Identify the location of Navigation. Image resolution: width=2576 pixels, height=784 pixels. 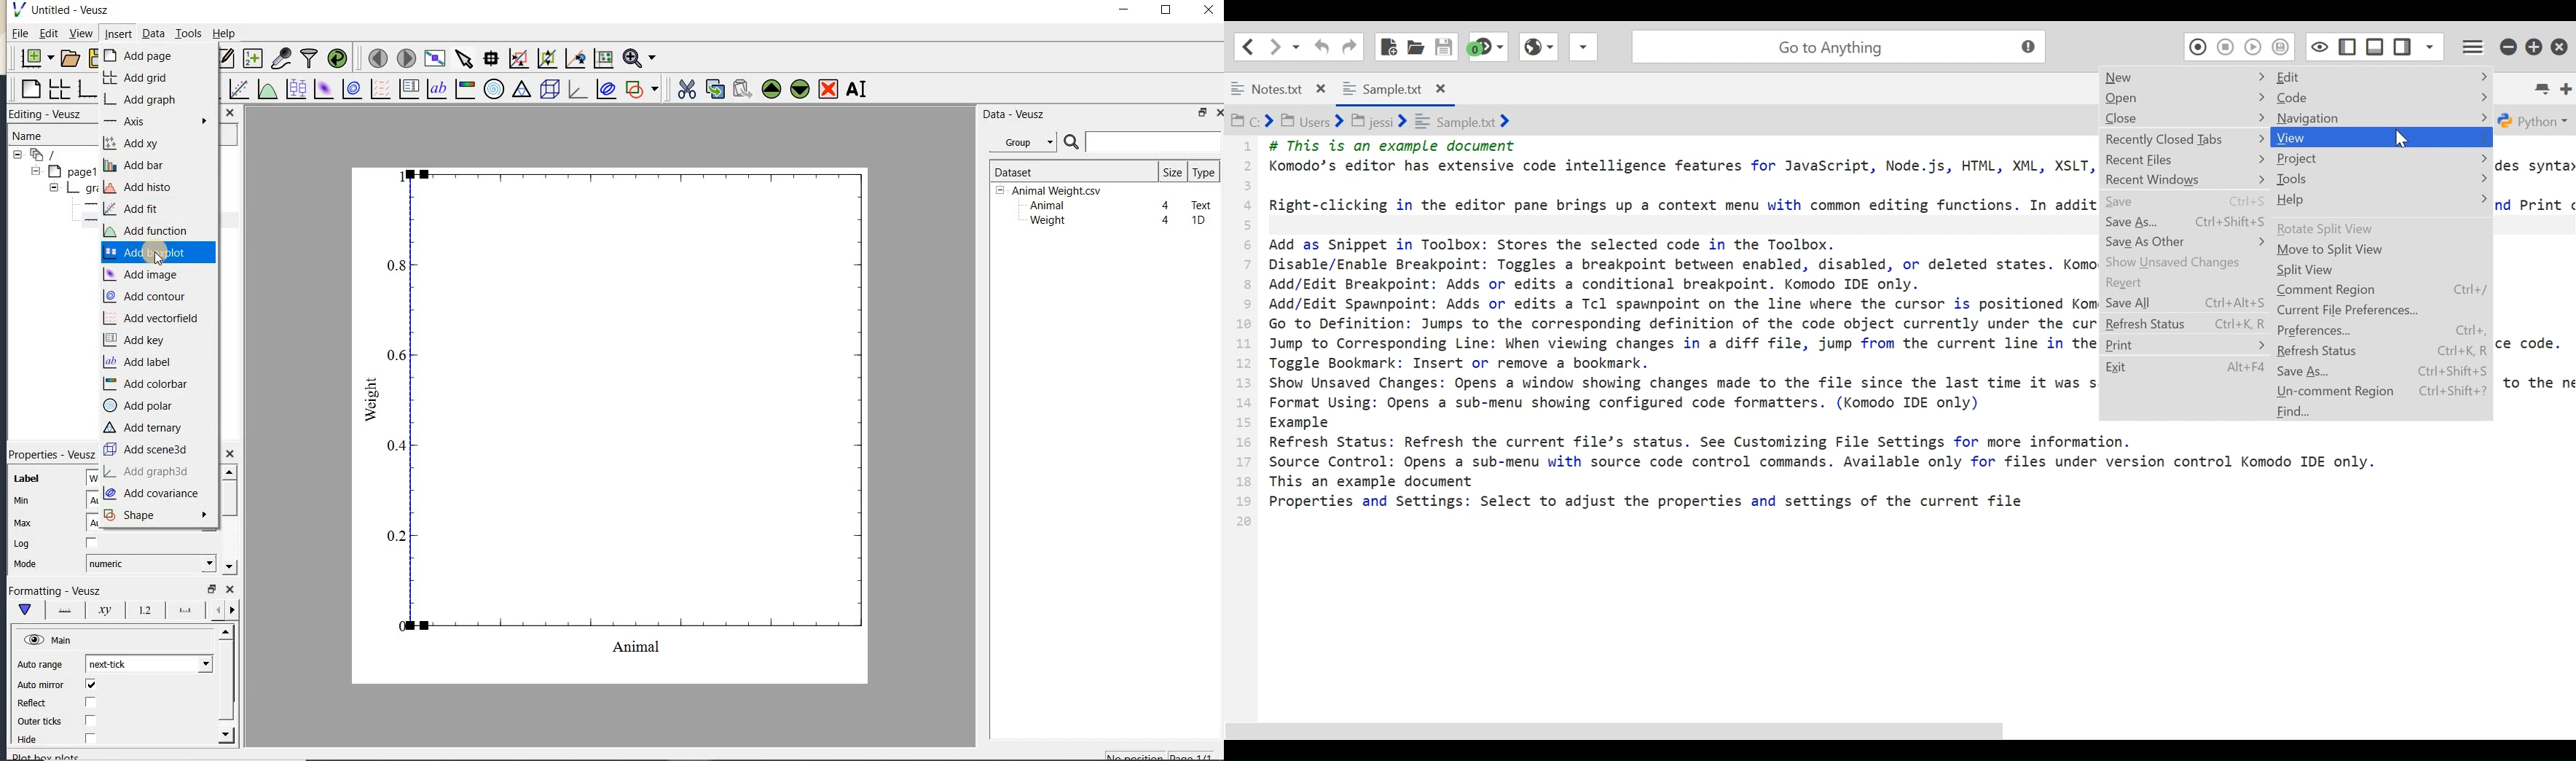
(2383, 118).